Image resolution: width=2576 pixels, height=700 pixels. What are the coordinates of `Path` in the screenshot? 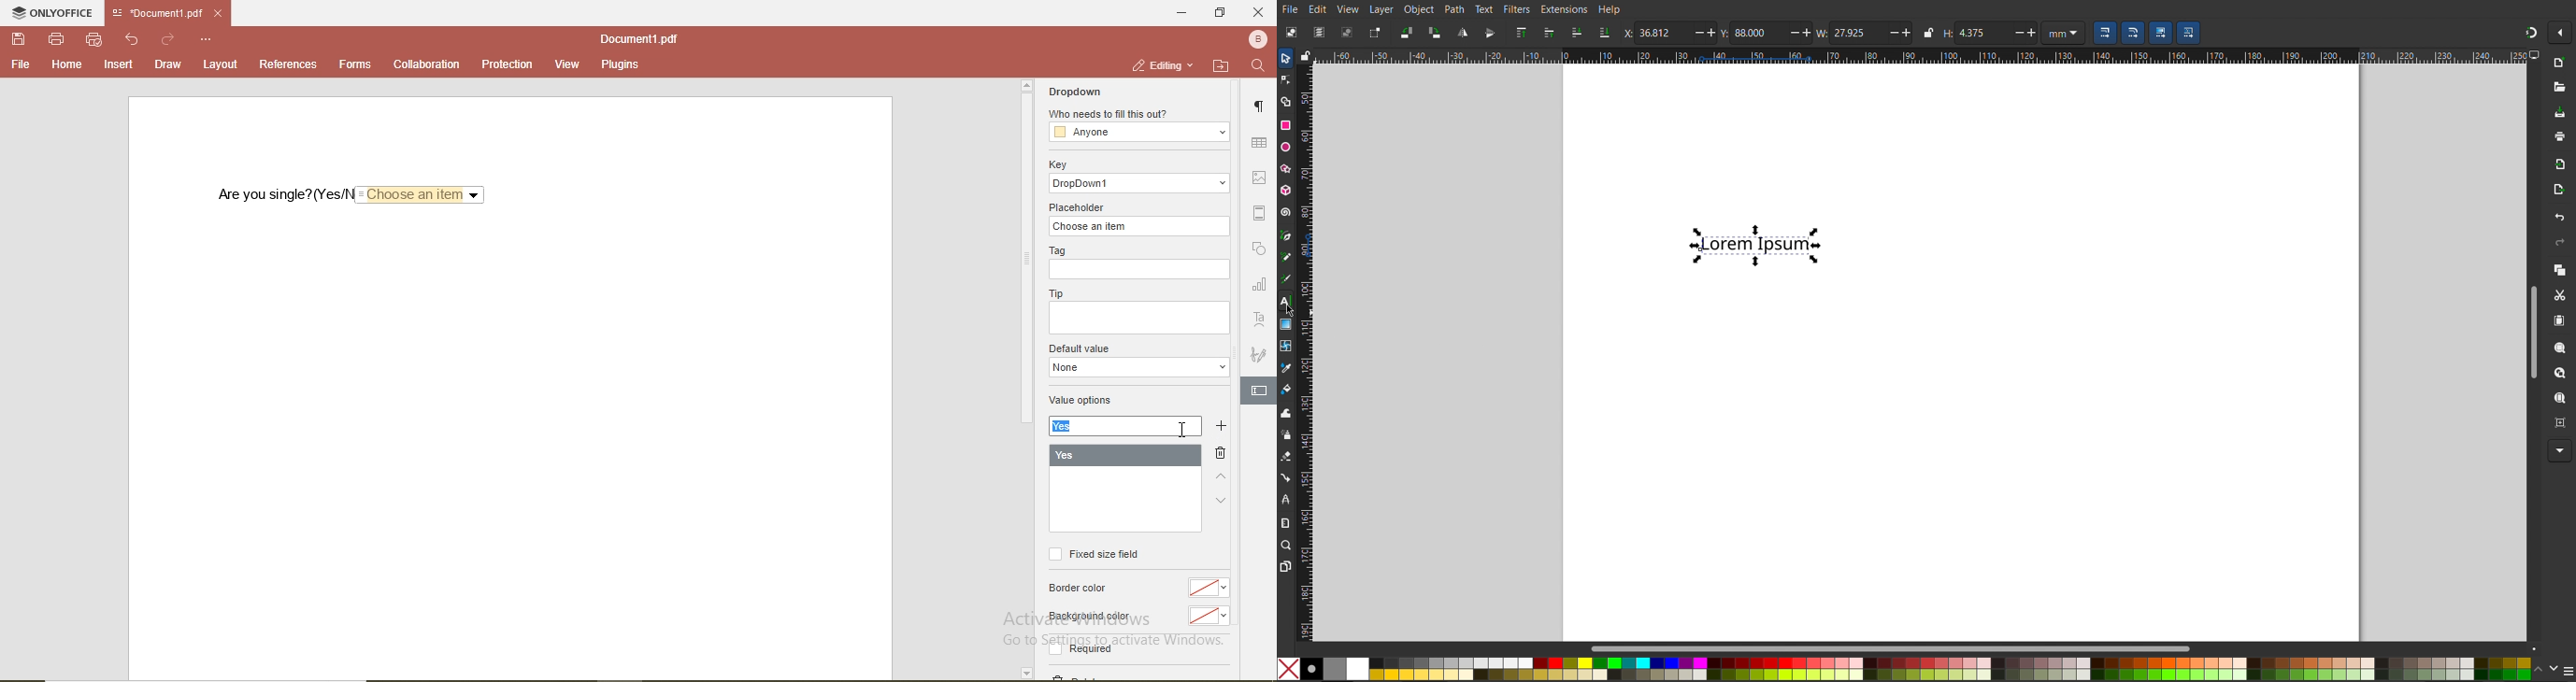 It's located at (1455, 8).